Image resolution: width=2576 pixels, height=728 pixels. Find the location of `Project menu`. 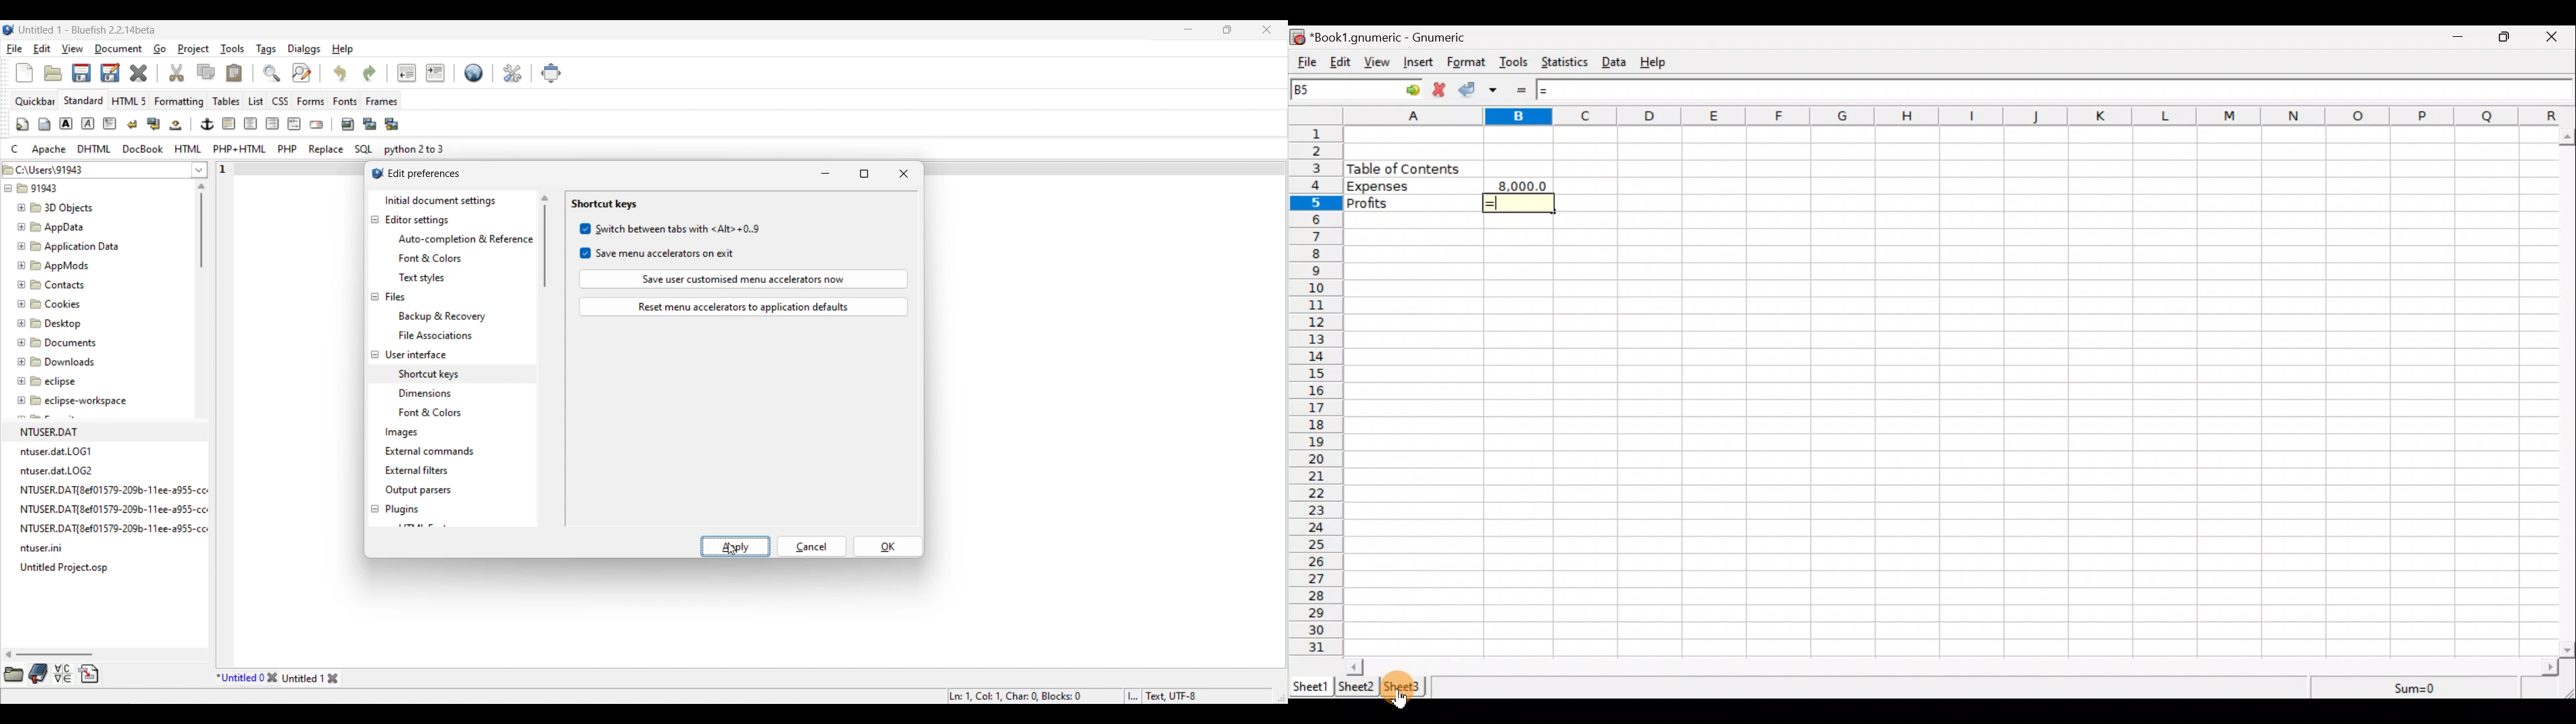

Project menu is located at coordinates (193, 49).